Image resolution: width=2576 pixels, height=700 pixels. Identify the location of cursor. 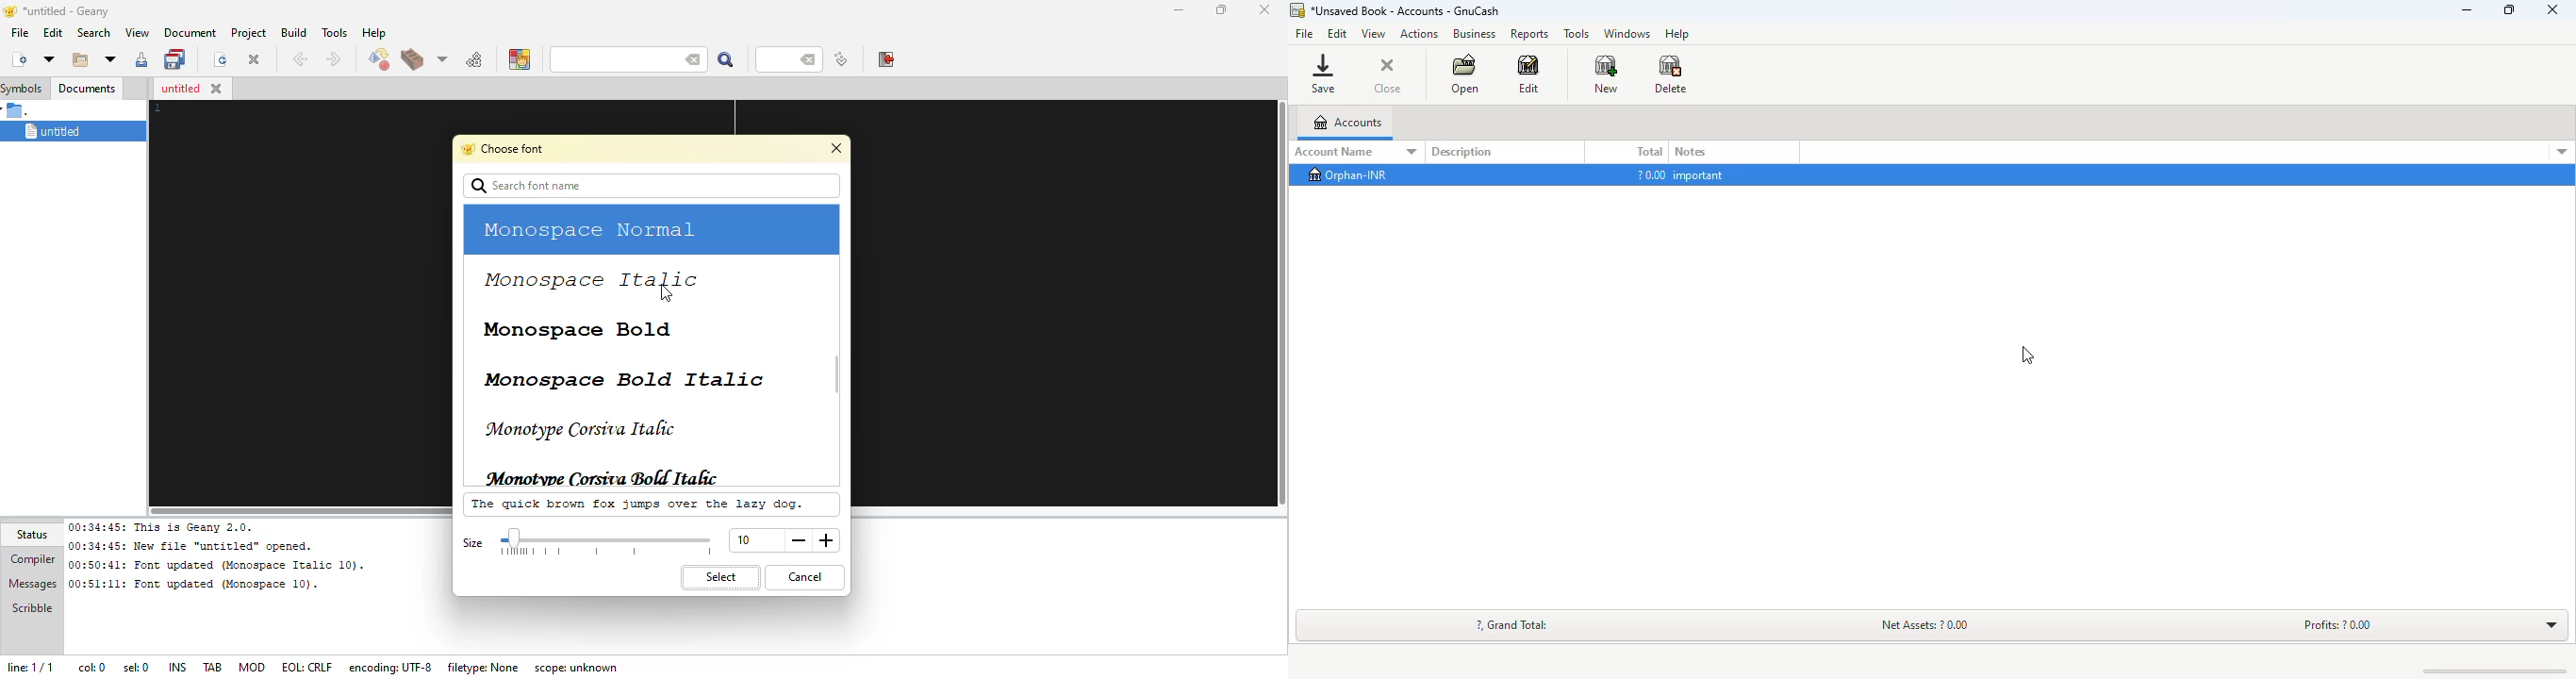
(2028, 356).